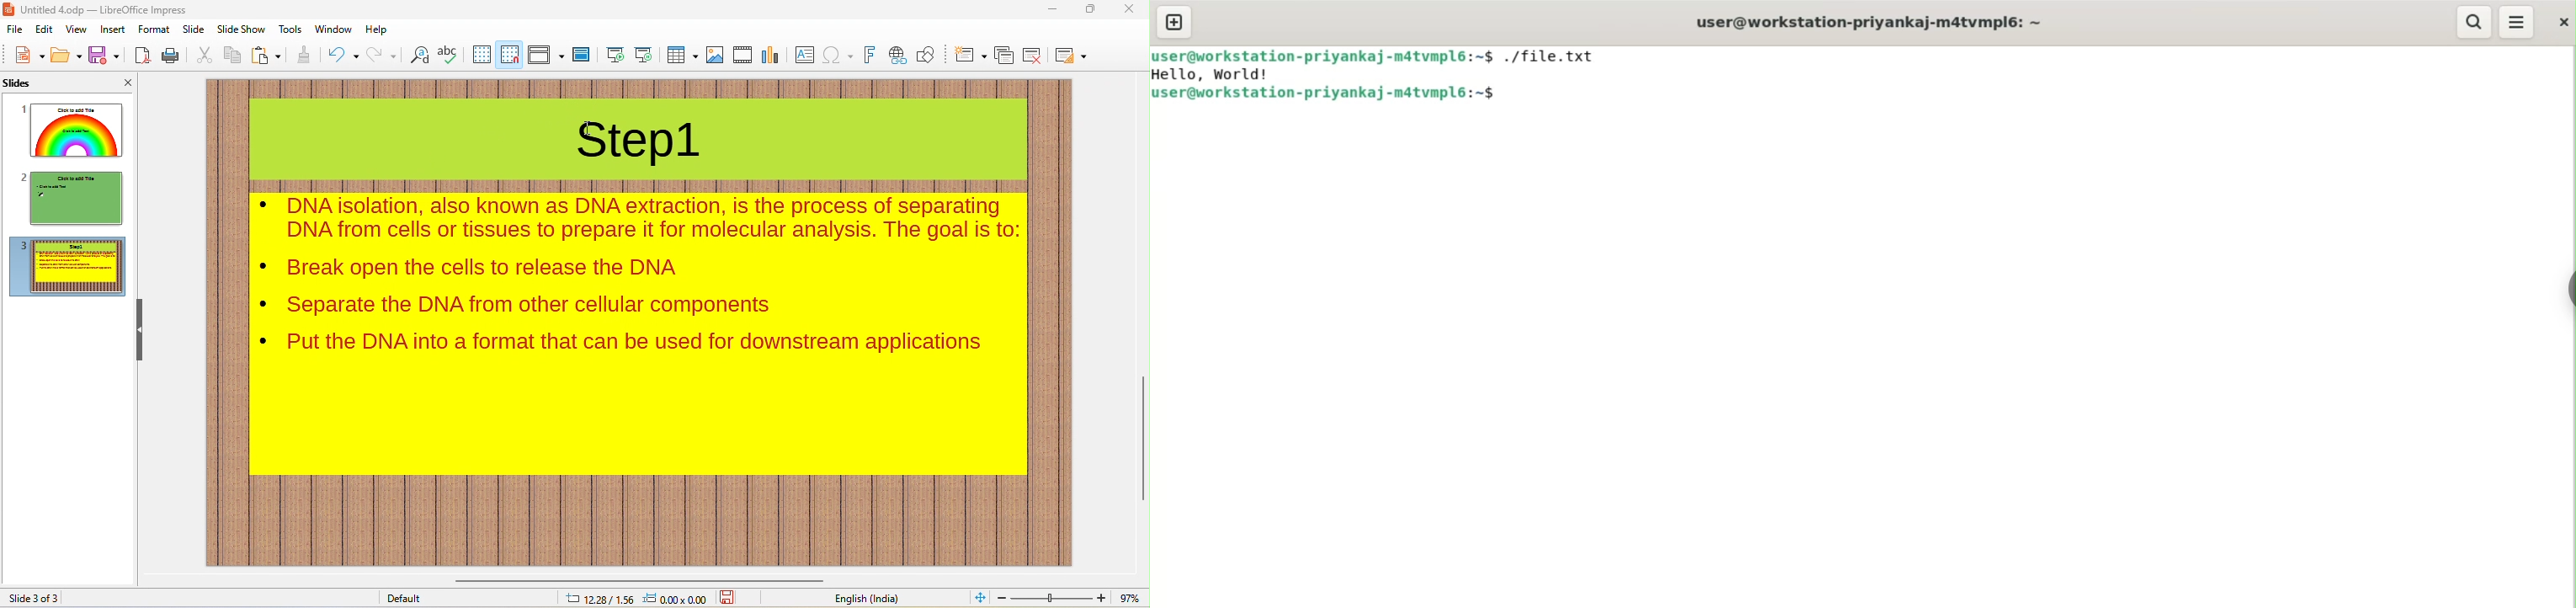  I want to click on default, so click(402, 597).